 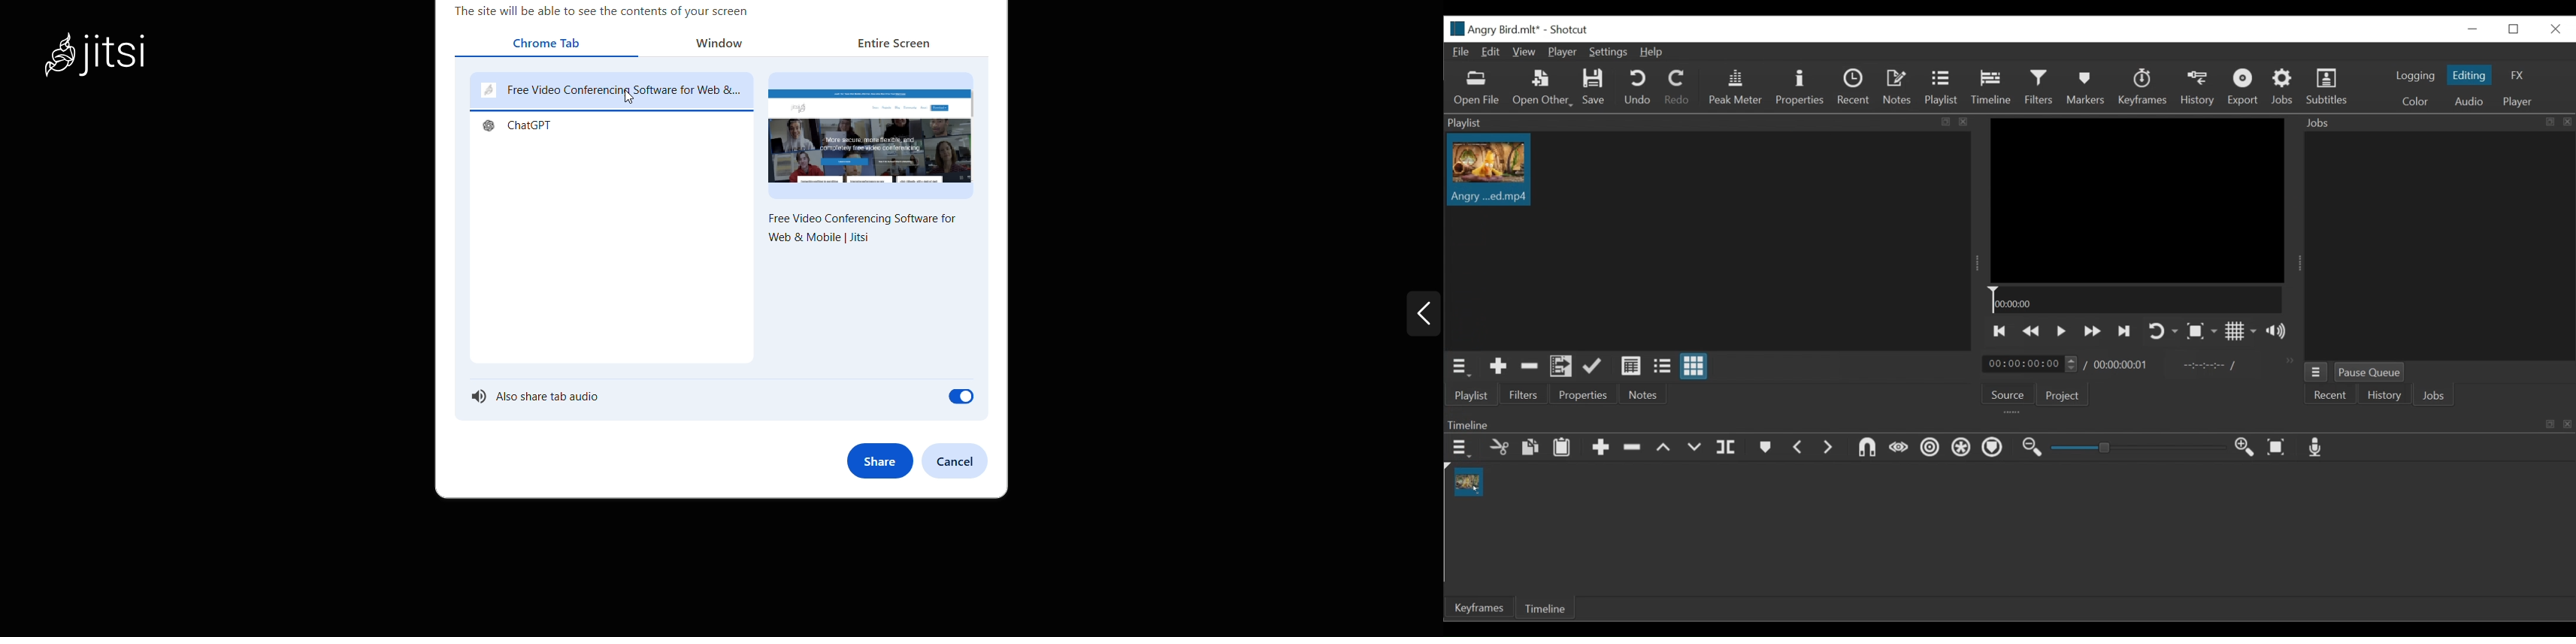 What do you see at coordinates (2118, 365) in the screenshot?
I see `timing` at bounding box center [2118, 365].